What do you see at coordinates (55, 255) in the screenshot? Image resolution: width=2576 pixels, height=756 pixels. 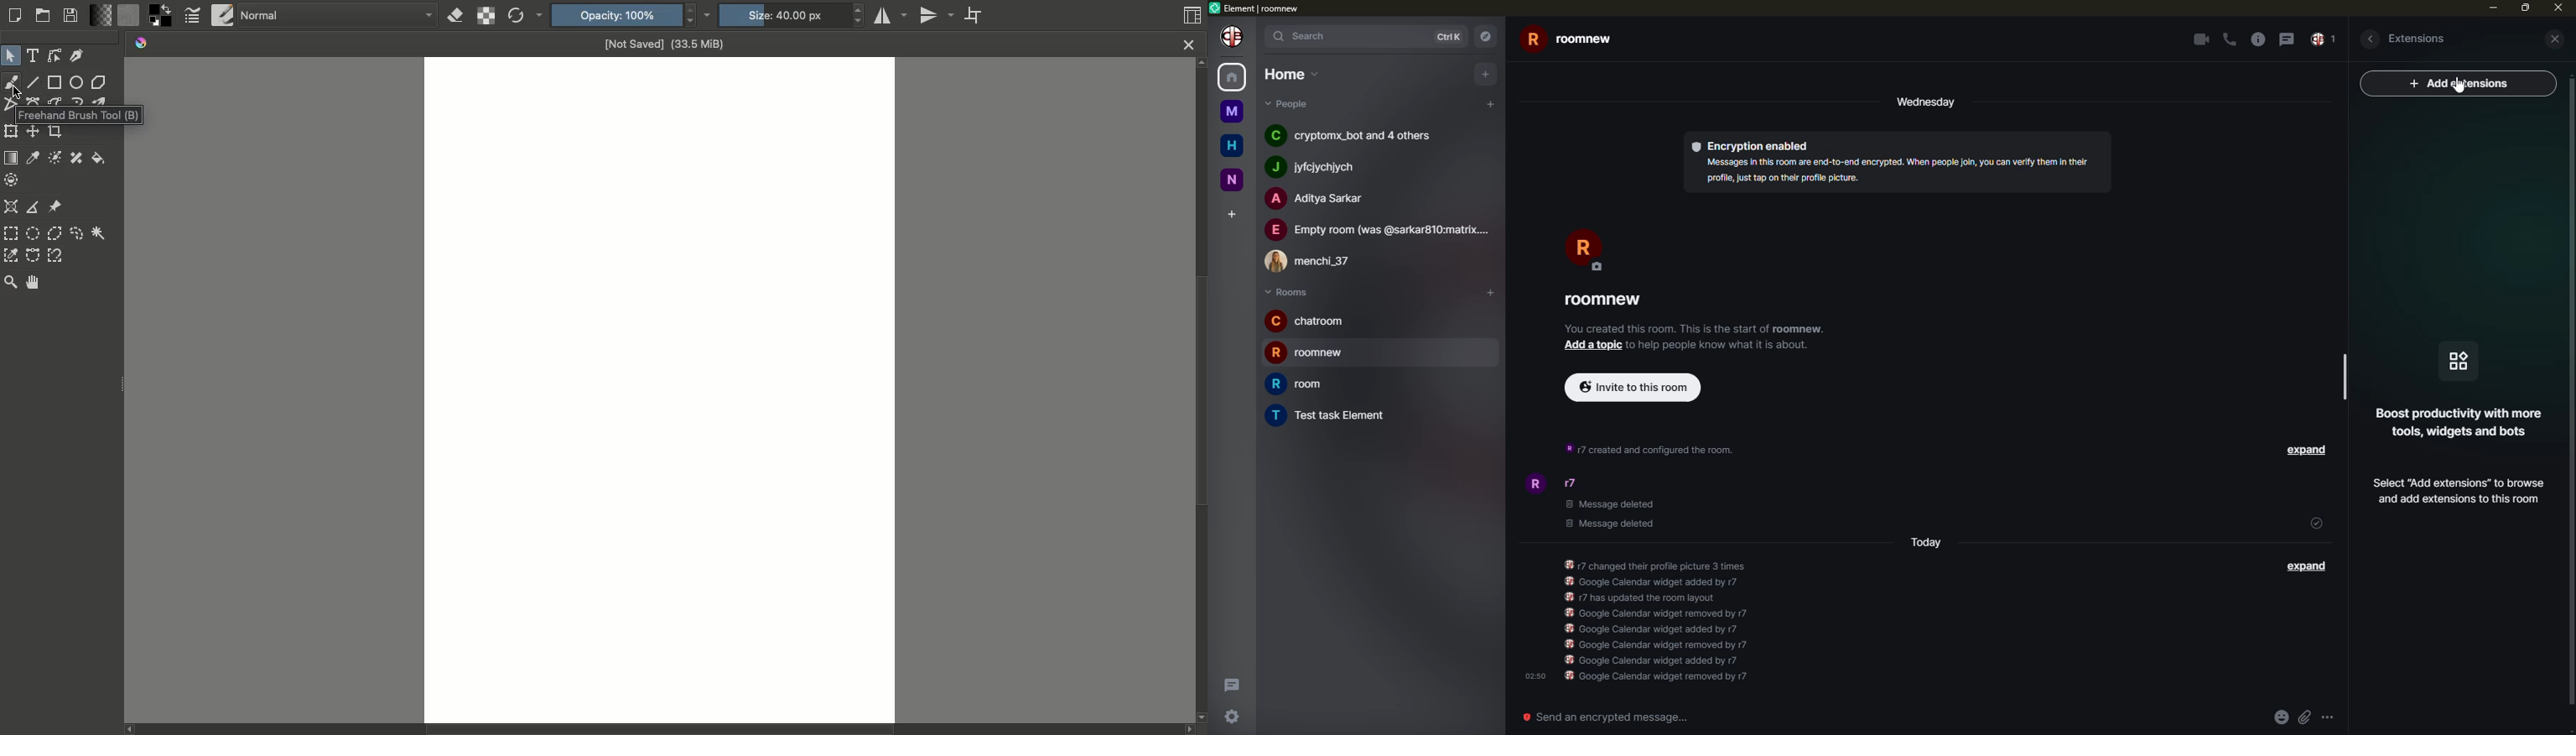 I see `Magnetic curve selection took` at bounding box center [55, 255].